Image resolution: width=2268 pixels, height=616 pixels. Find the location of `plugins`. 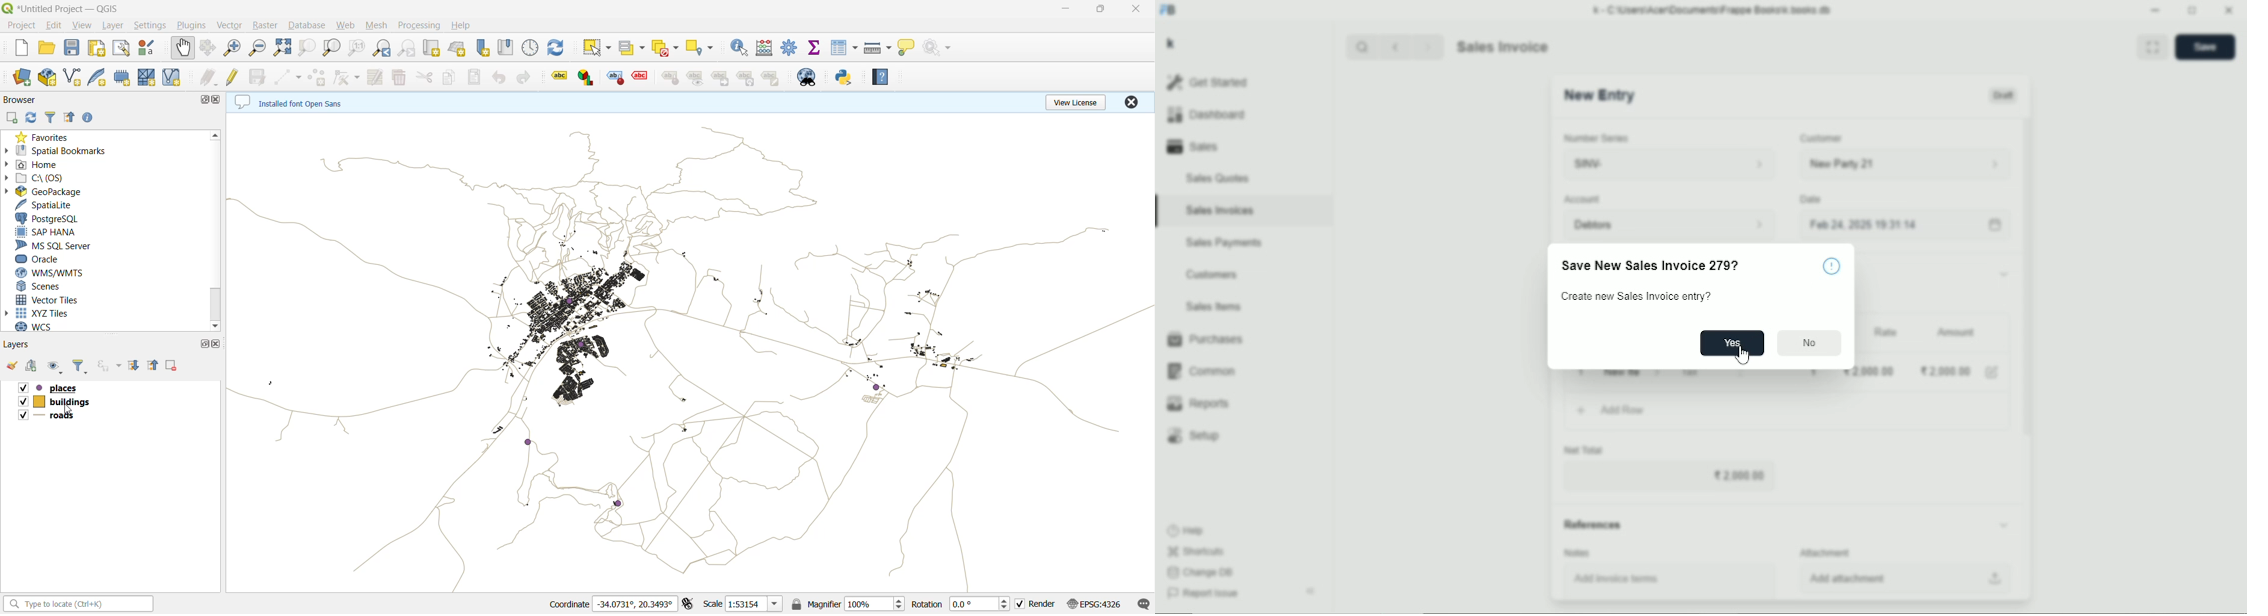

plugins is located at coordinates (191, 24).